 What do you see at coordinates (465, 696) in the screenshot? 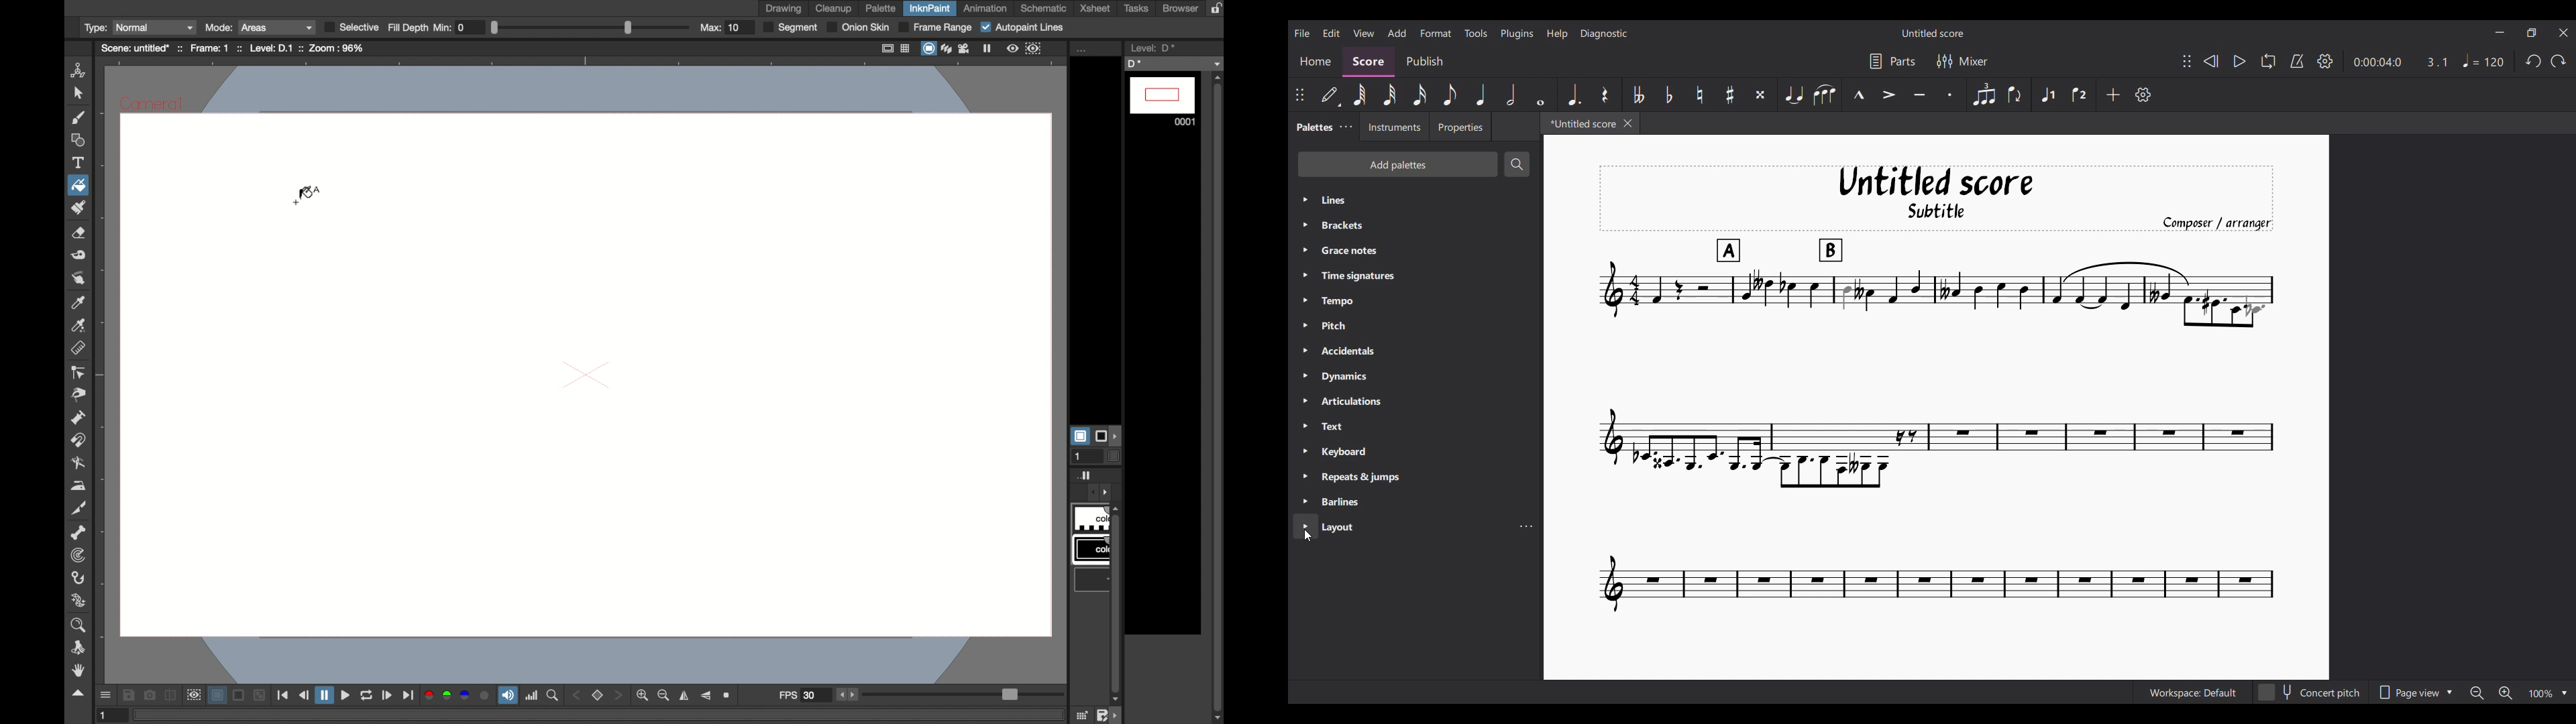
I see `blue` at bounding box center [465, 696].